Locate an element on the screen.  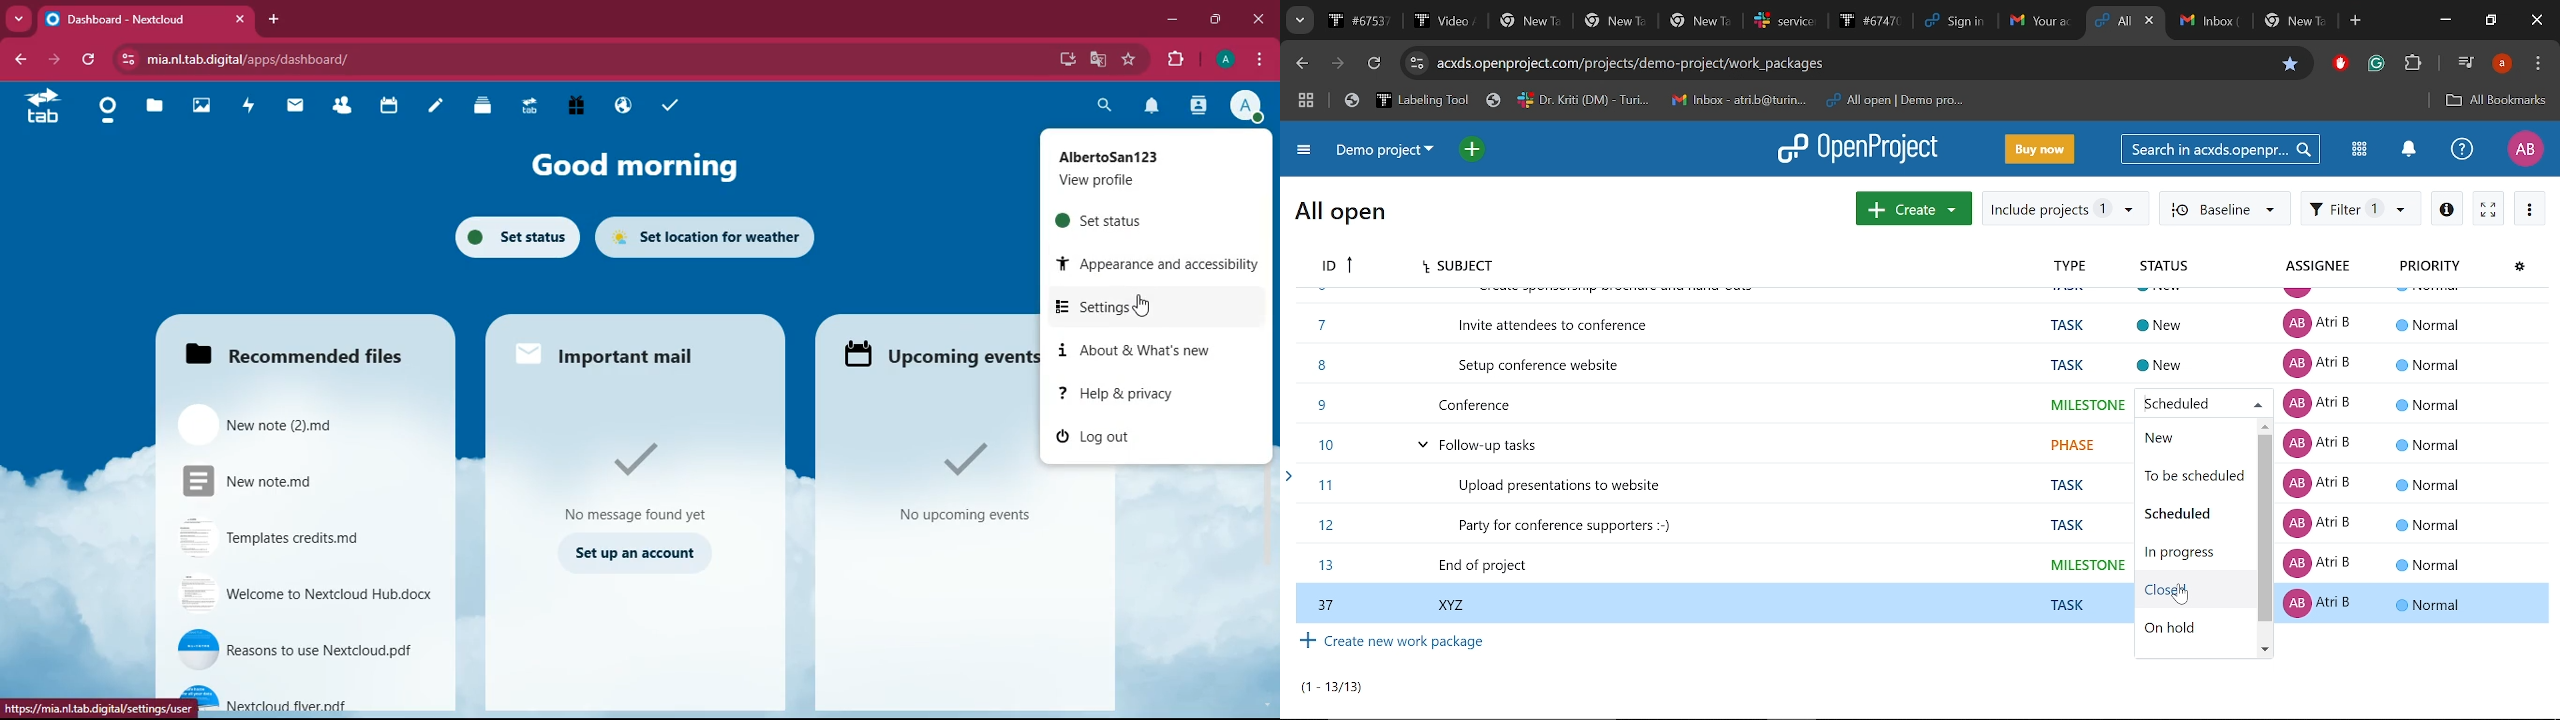
about & what's new is located at coordinates (1155, 350).